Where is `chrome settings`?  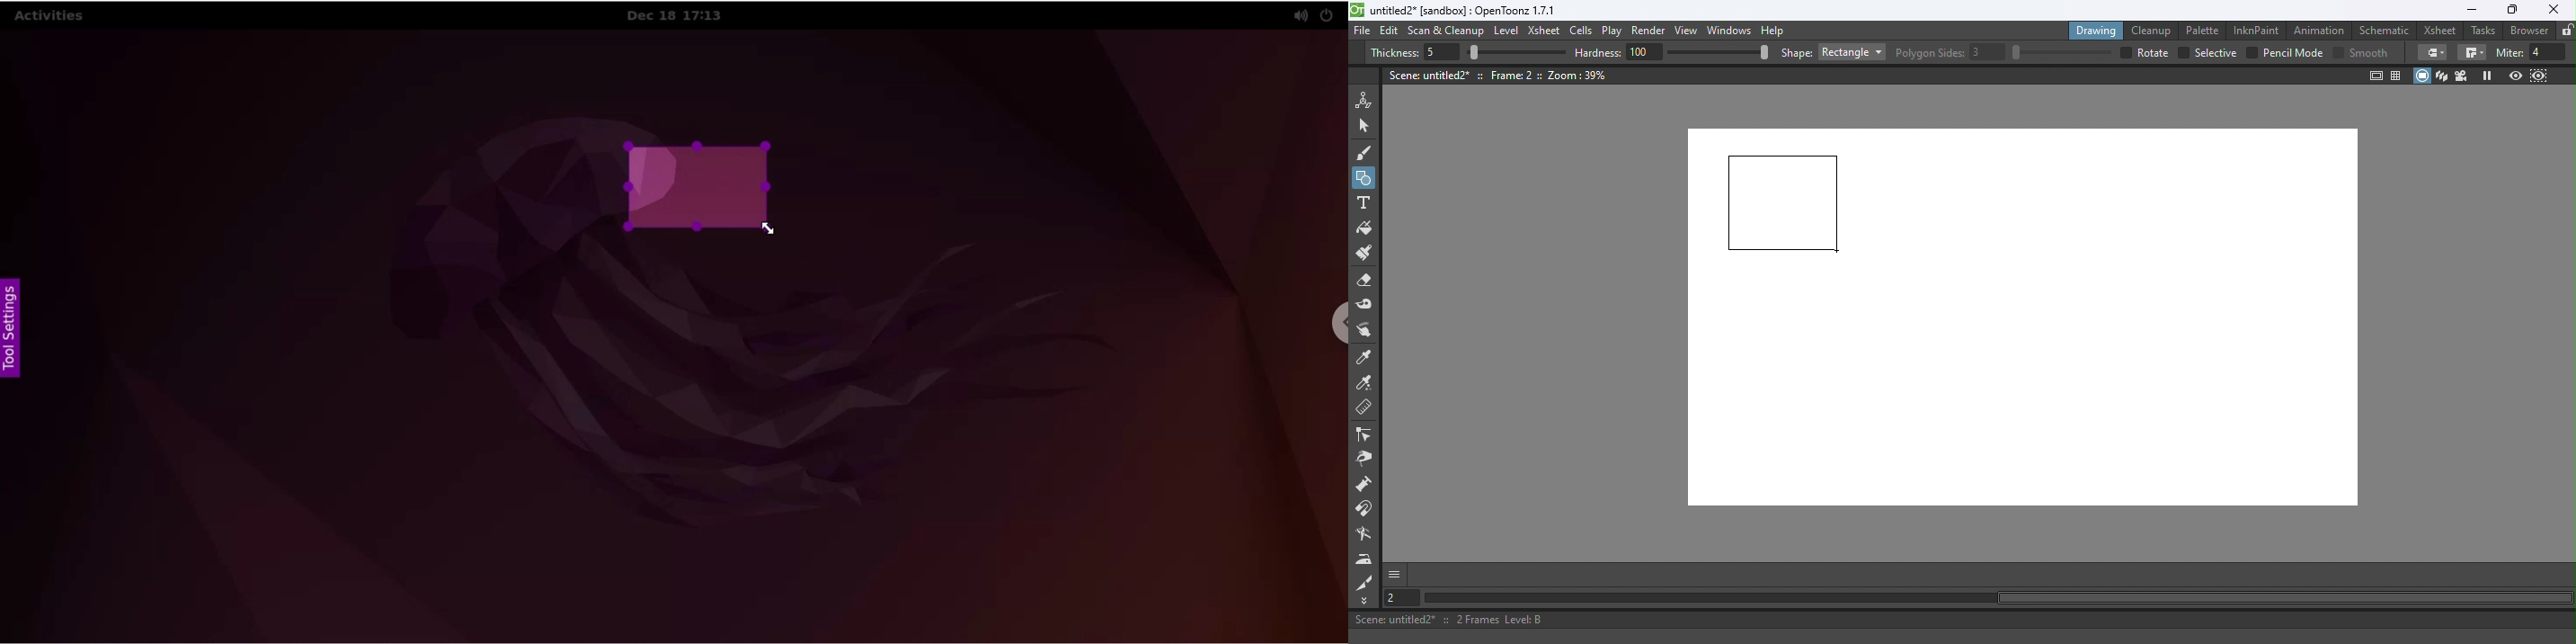 chrome settings is located at coordinates (1336, 324).